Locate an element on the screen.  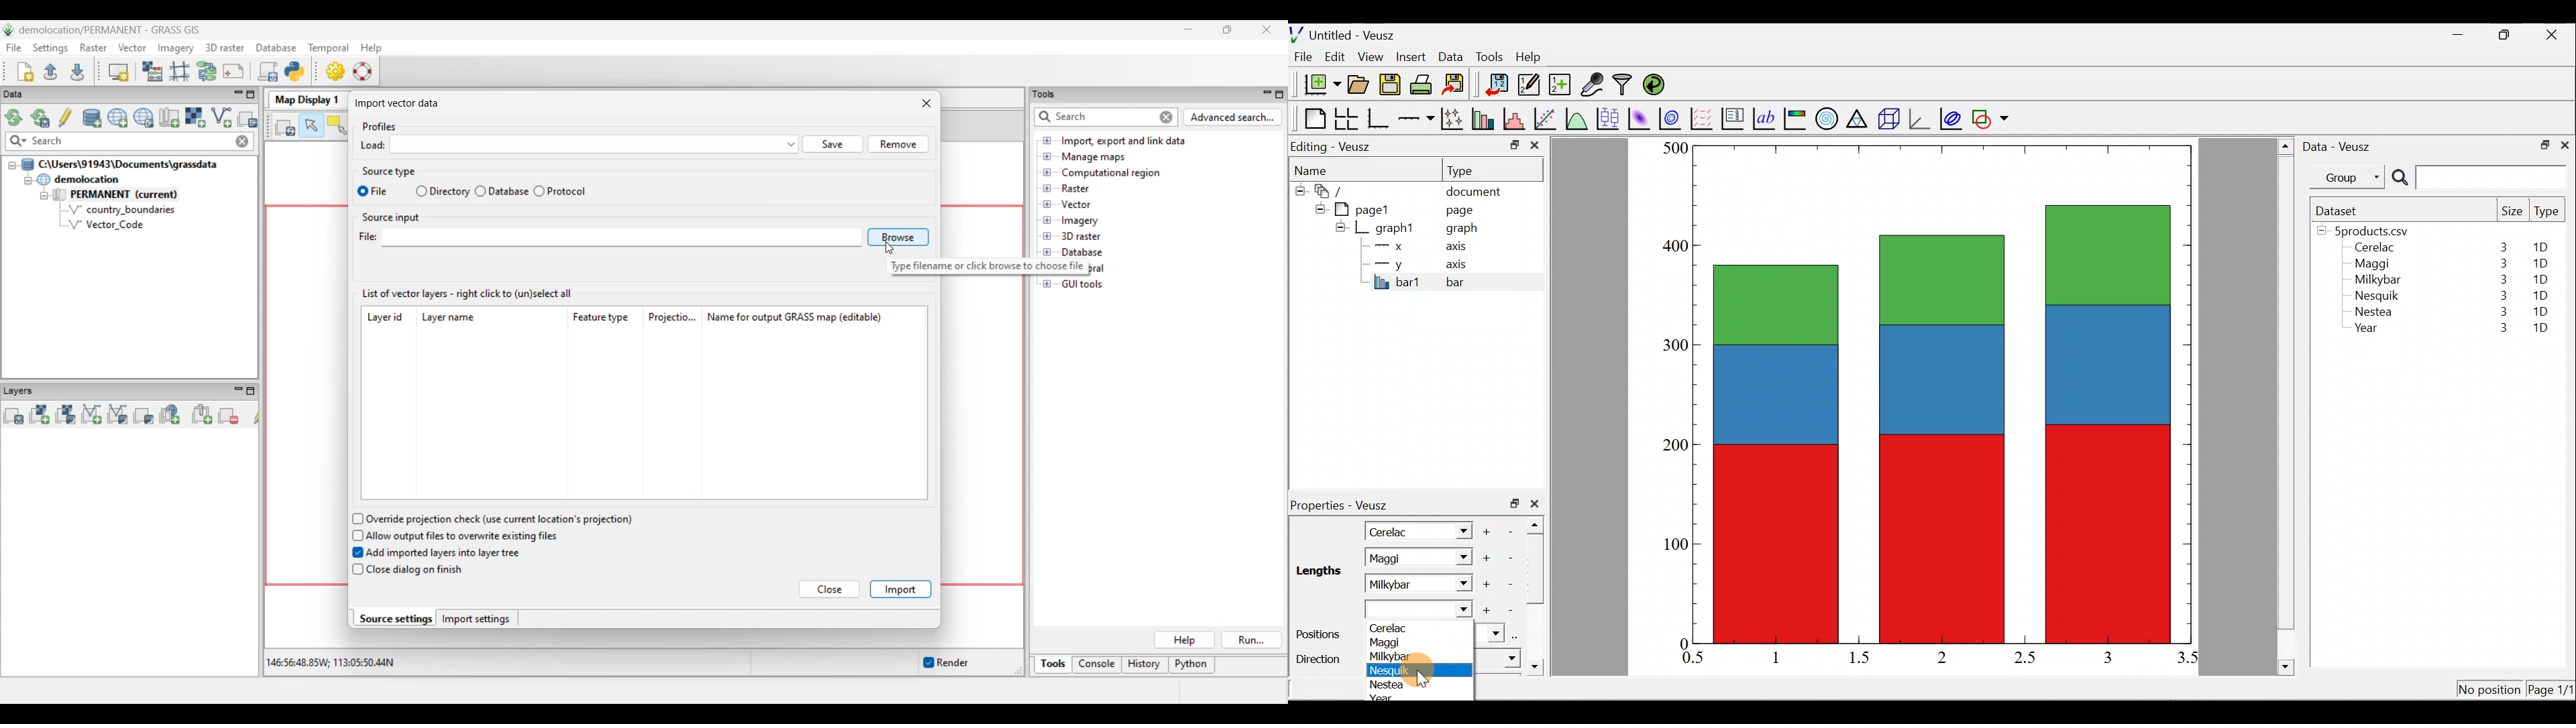
hide is located at coordinates (1299, 188).